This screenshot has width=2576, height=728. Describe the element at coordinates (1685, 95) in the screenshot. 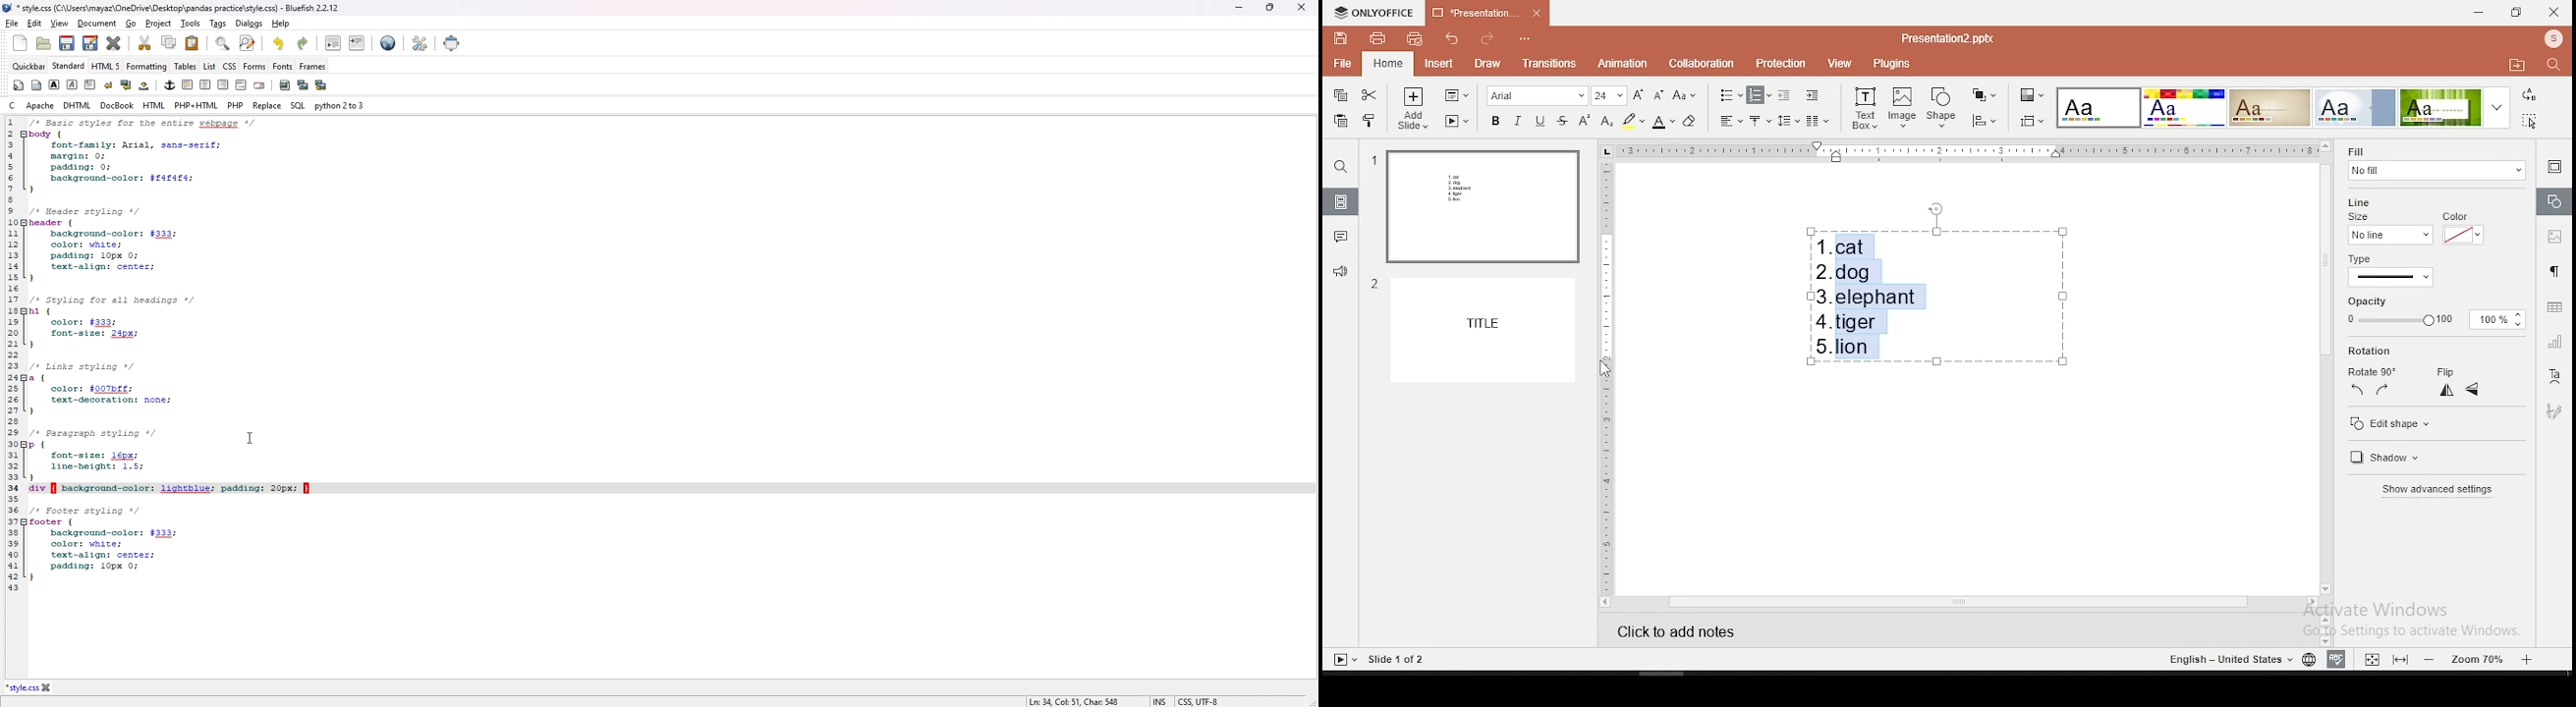

I see `change case` at that location.